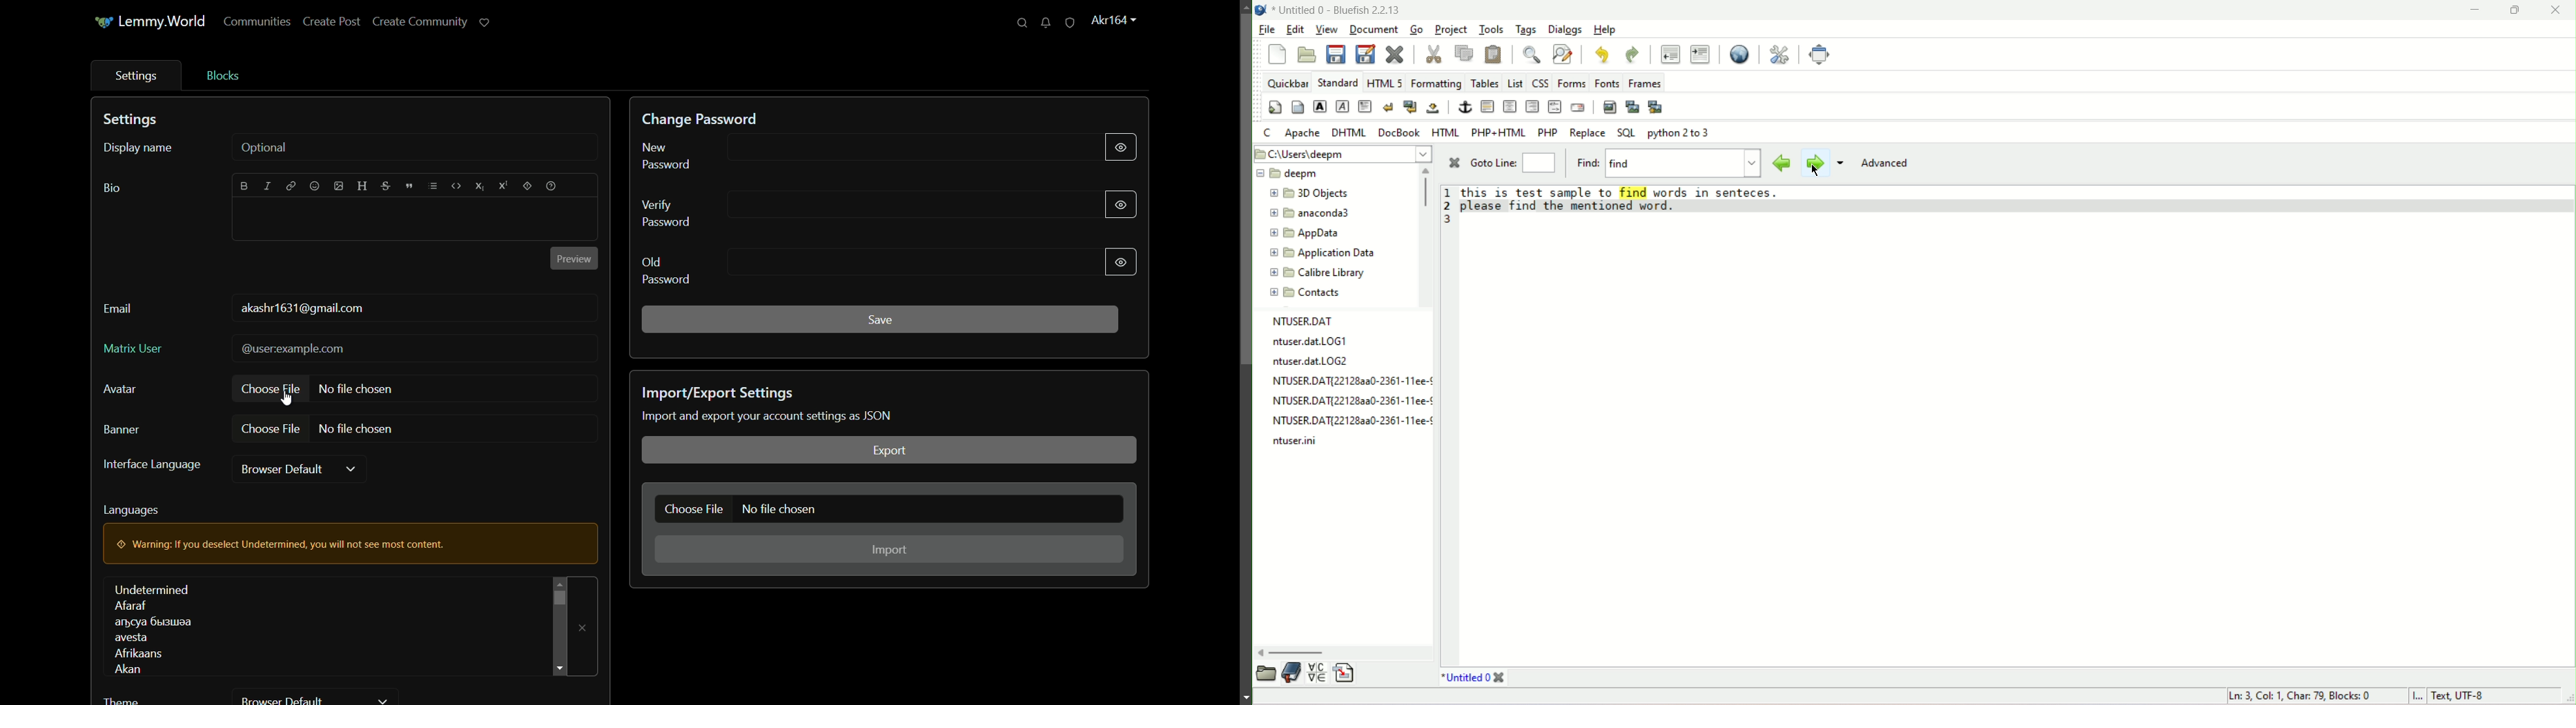  What do you see at coordinates (1338, 82) in the screenshot?
I see `standard` at bounding box center [1338, 82].